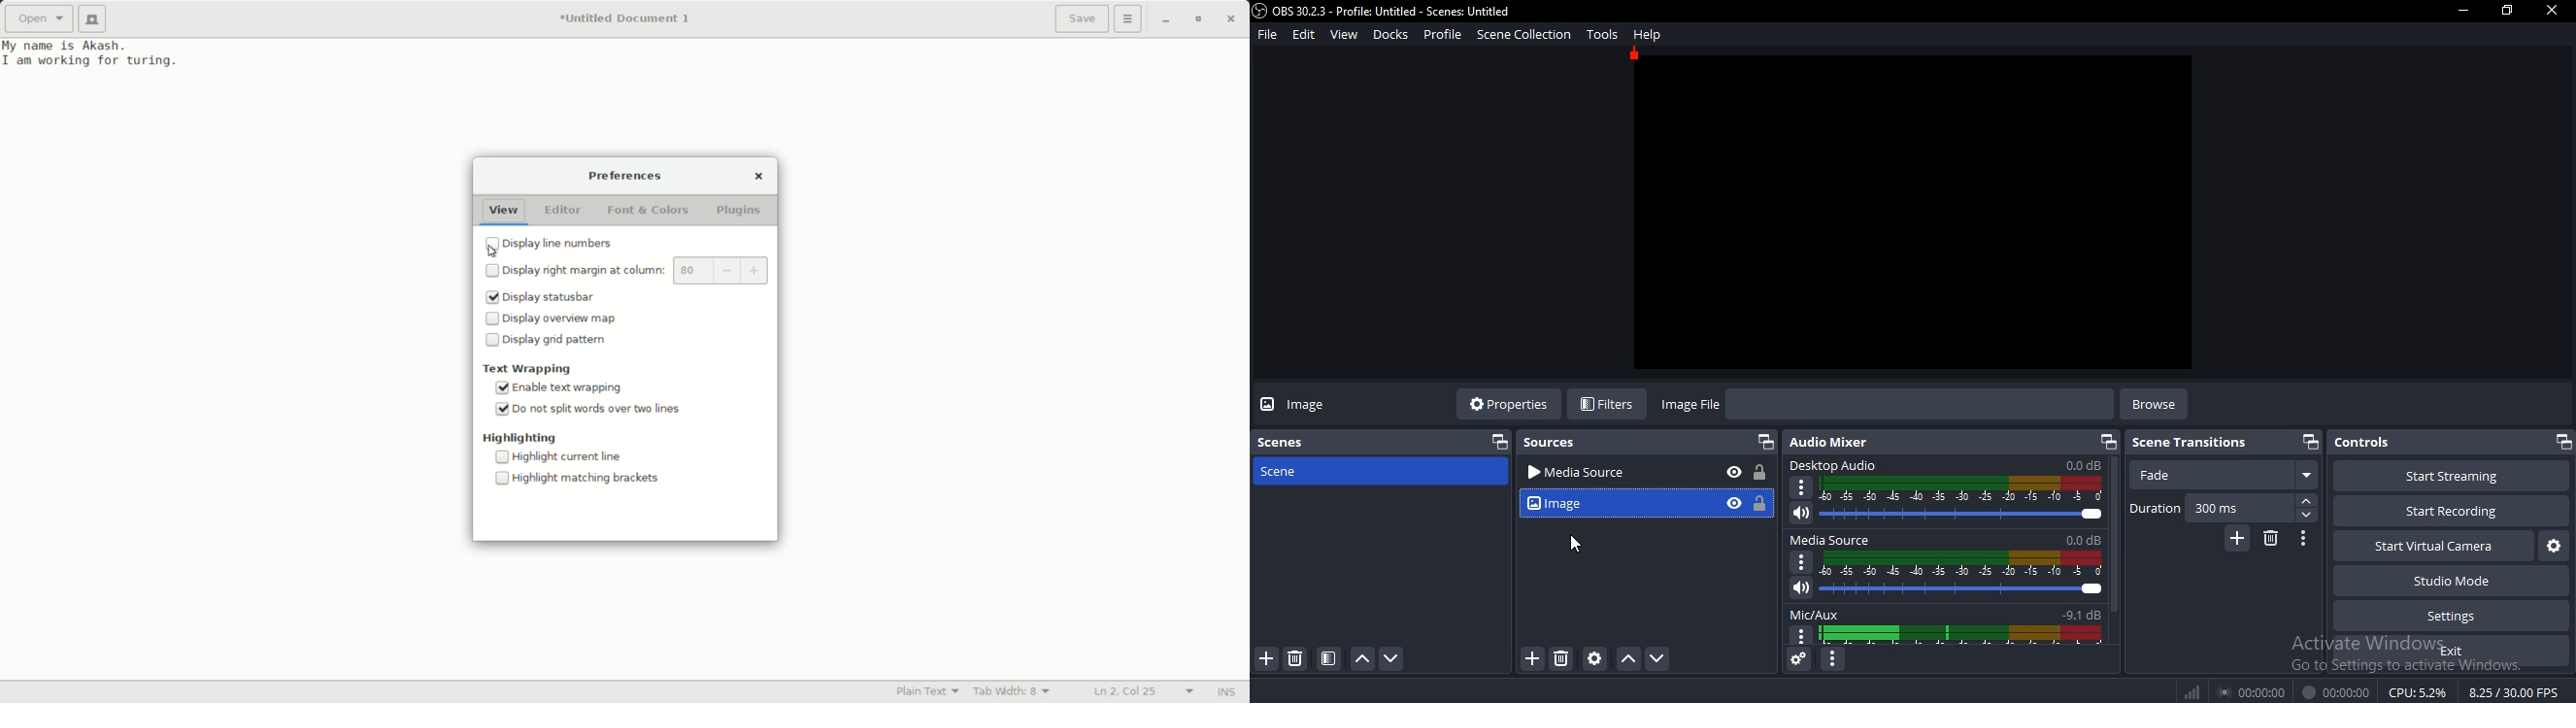 The image size is (2576, 728). Describe the element at coordinates (1315, 408) in the screenshot. I see `image` at that location.